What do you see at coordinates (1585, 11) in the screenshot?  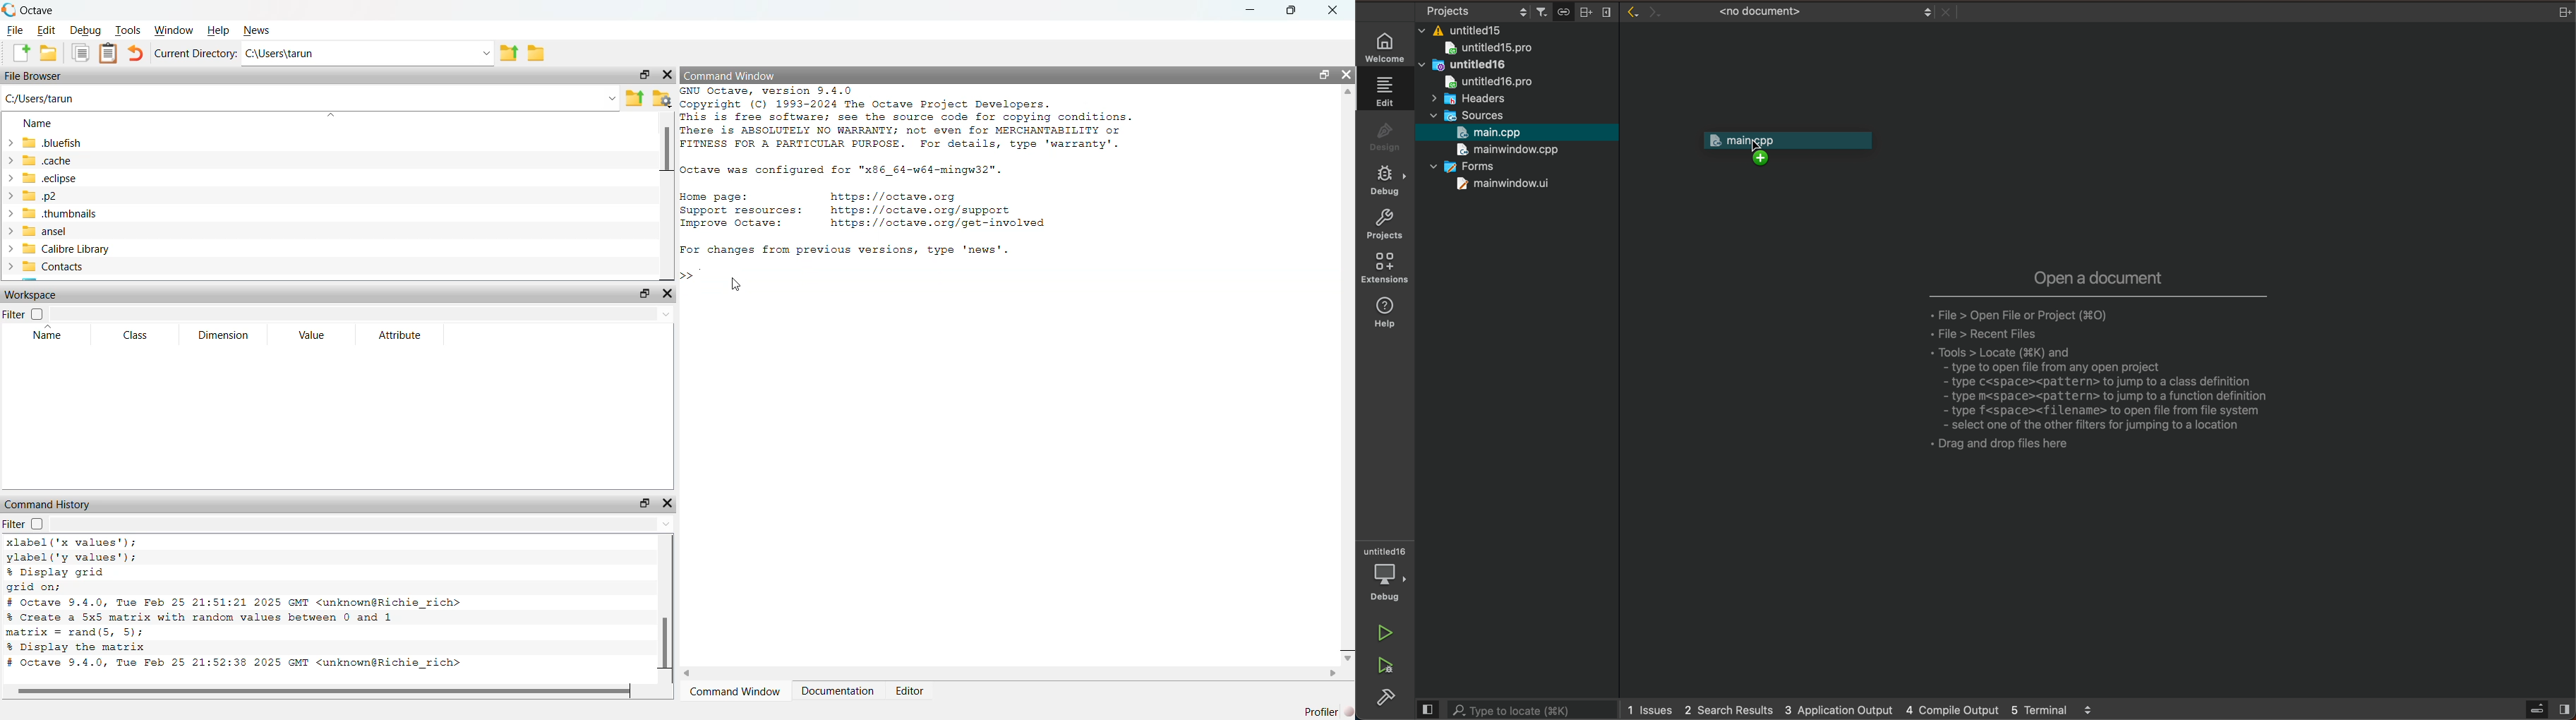 I see `split` at bounding box center [1585, 11].